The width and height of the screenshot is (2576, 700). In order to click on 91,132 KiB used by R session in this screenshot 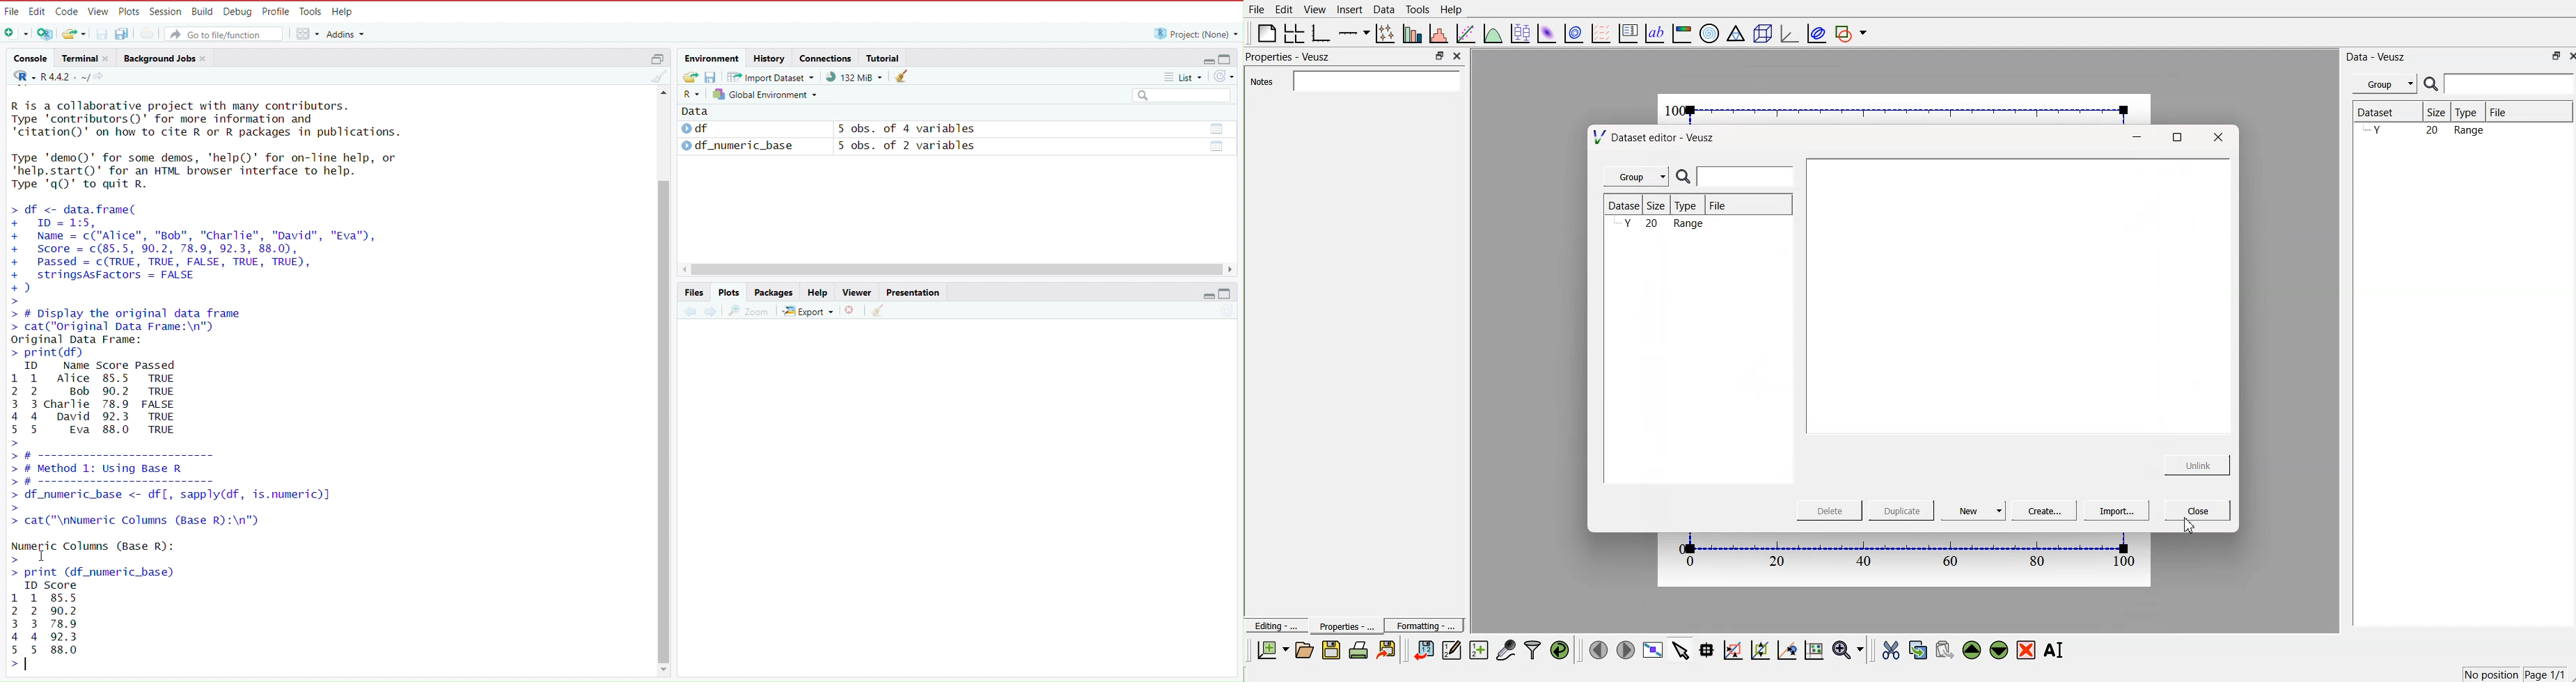, I will do `click(854, 77)`.